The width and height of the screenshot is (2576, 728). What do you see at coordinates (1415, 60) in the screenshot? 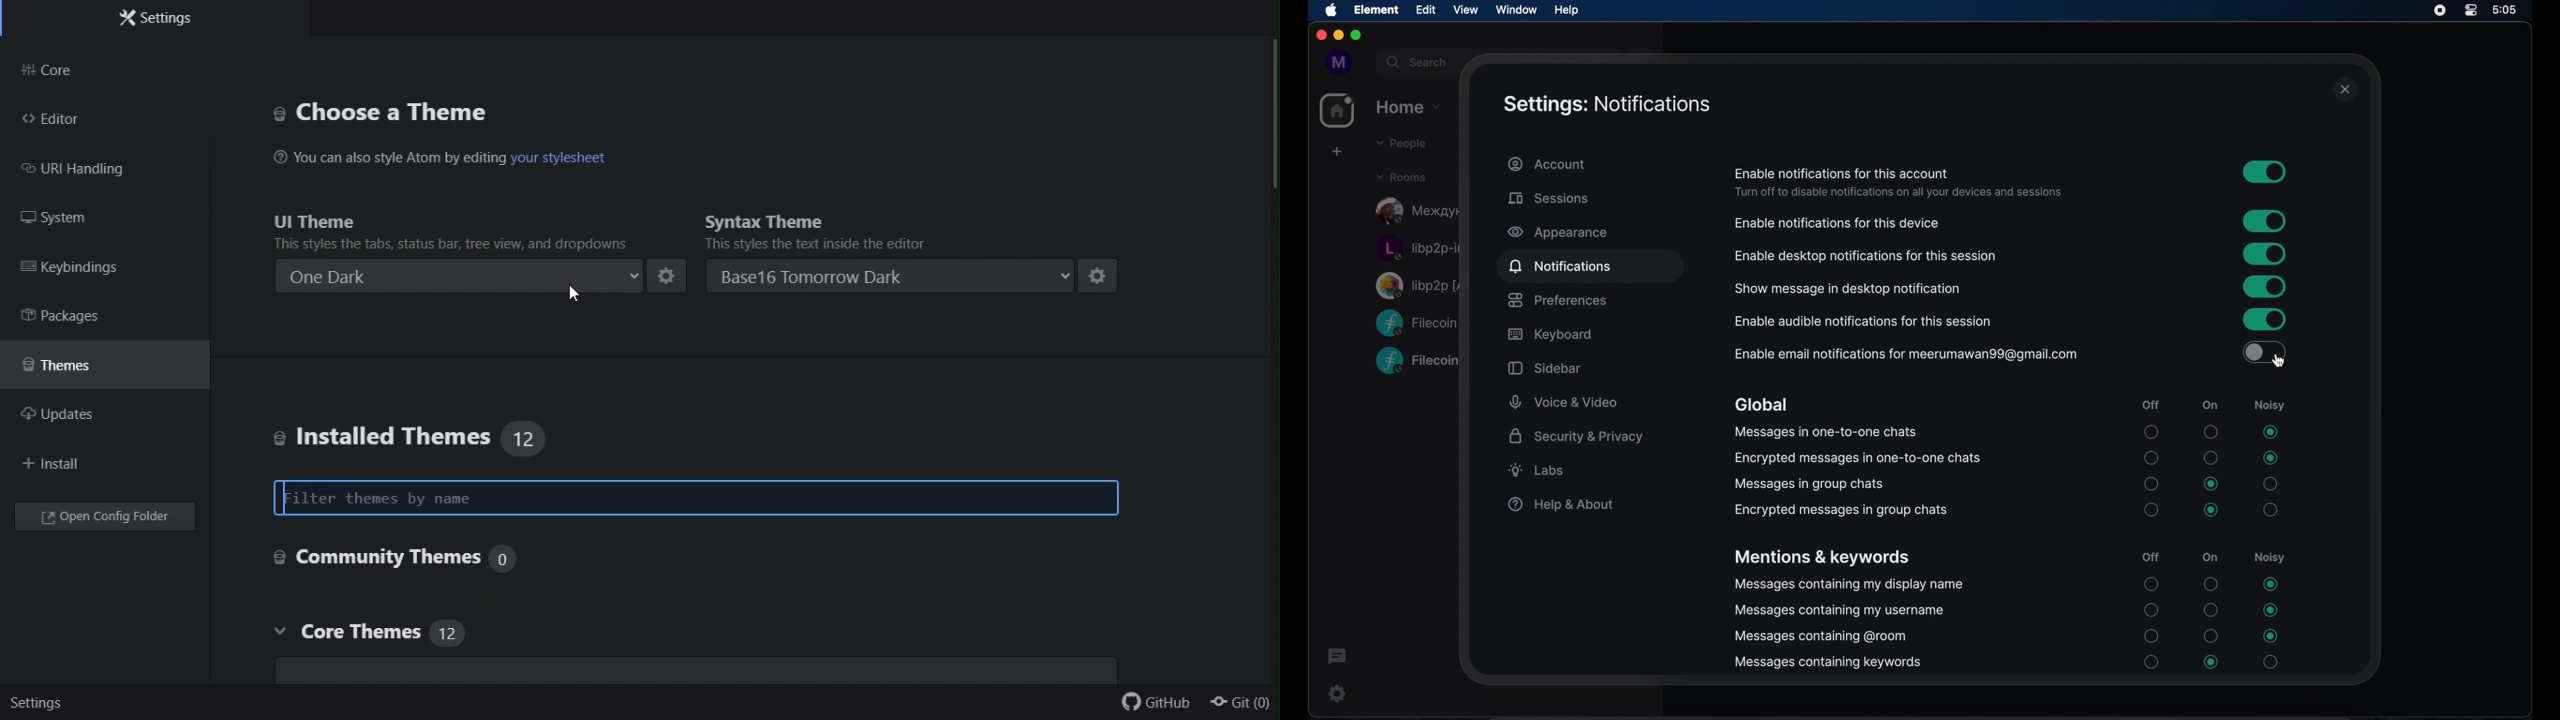
I see `search` at bounding box center [1415, 60].